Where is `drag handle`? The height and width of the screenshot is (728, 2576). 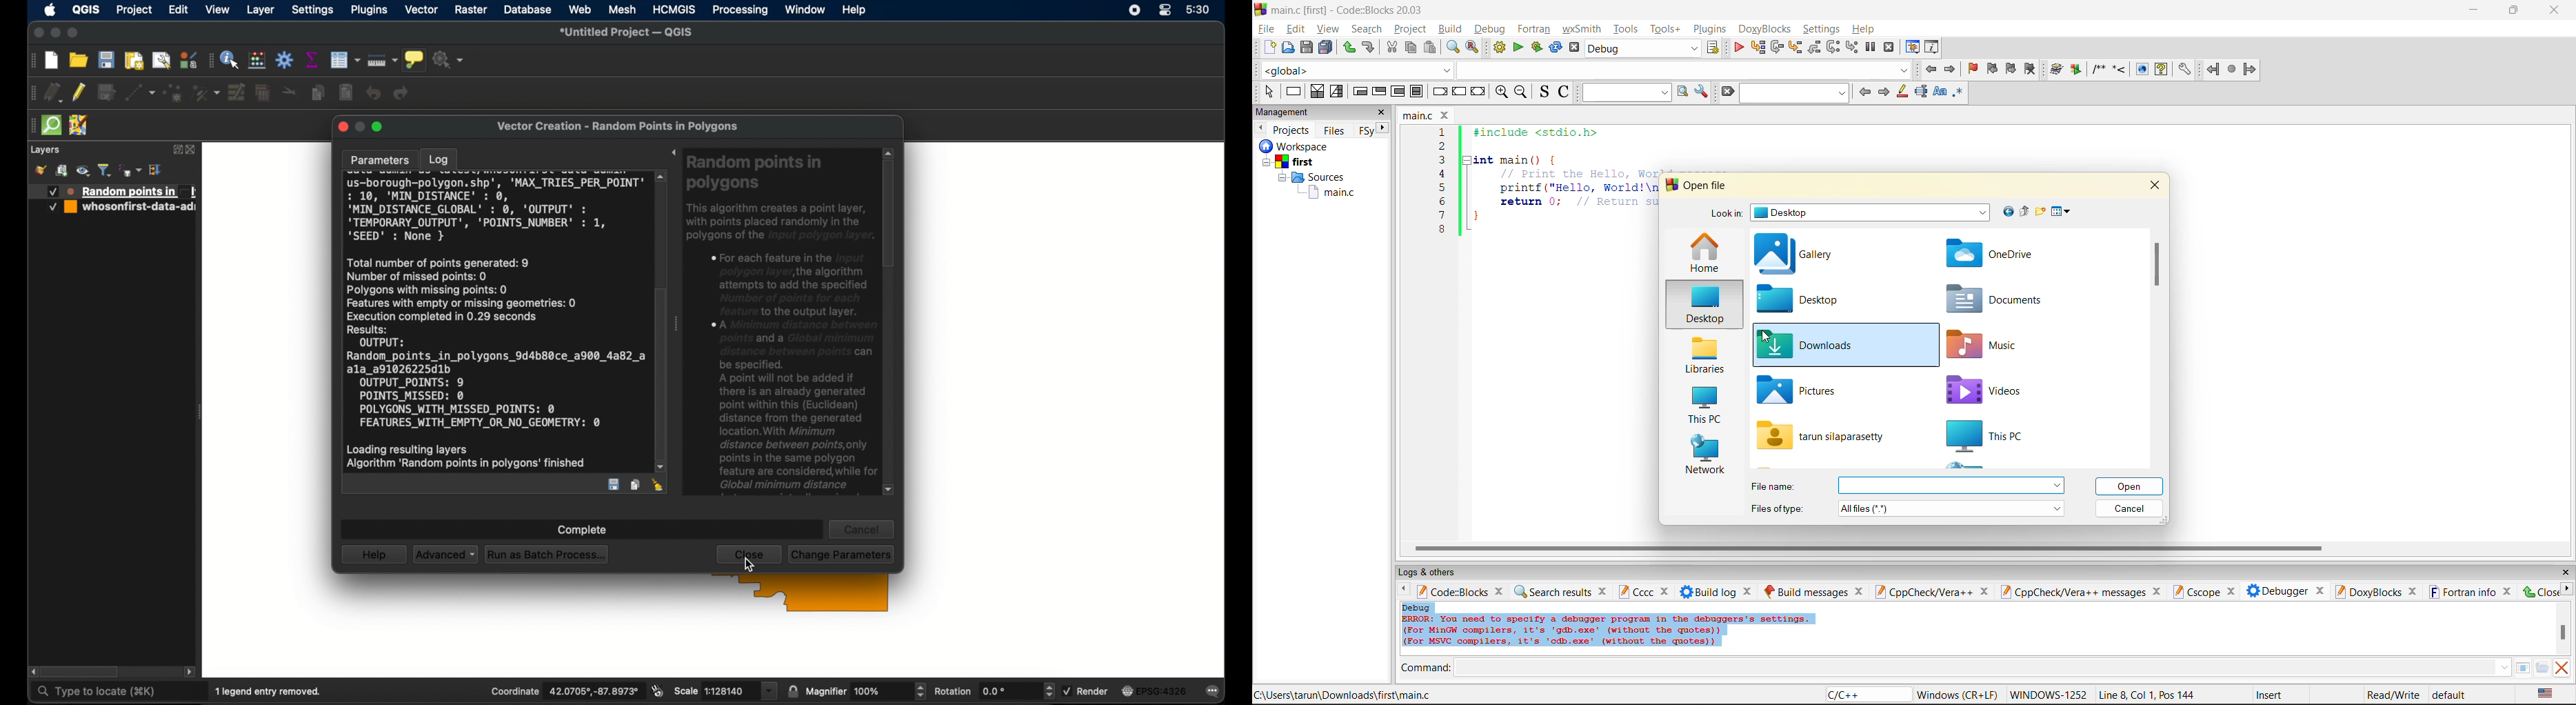
drag handle is located at coordinates (209, 60).